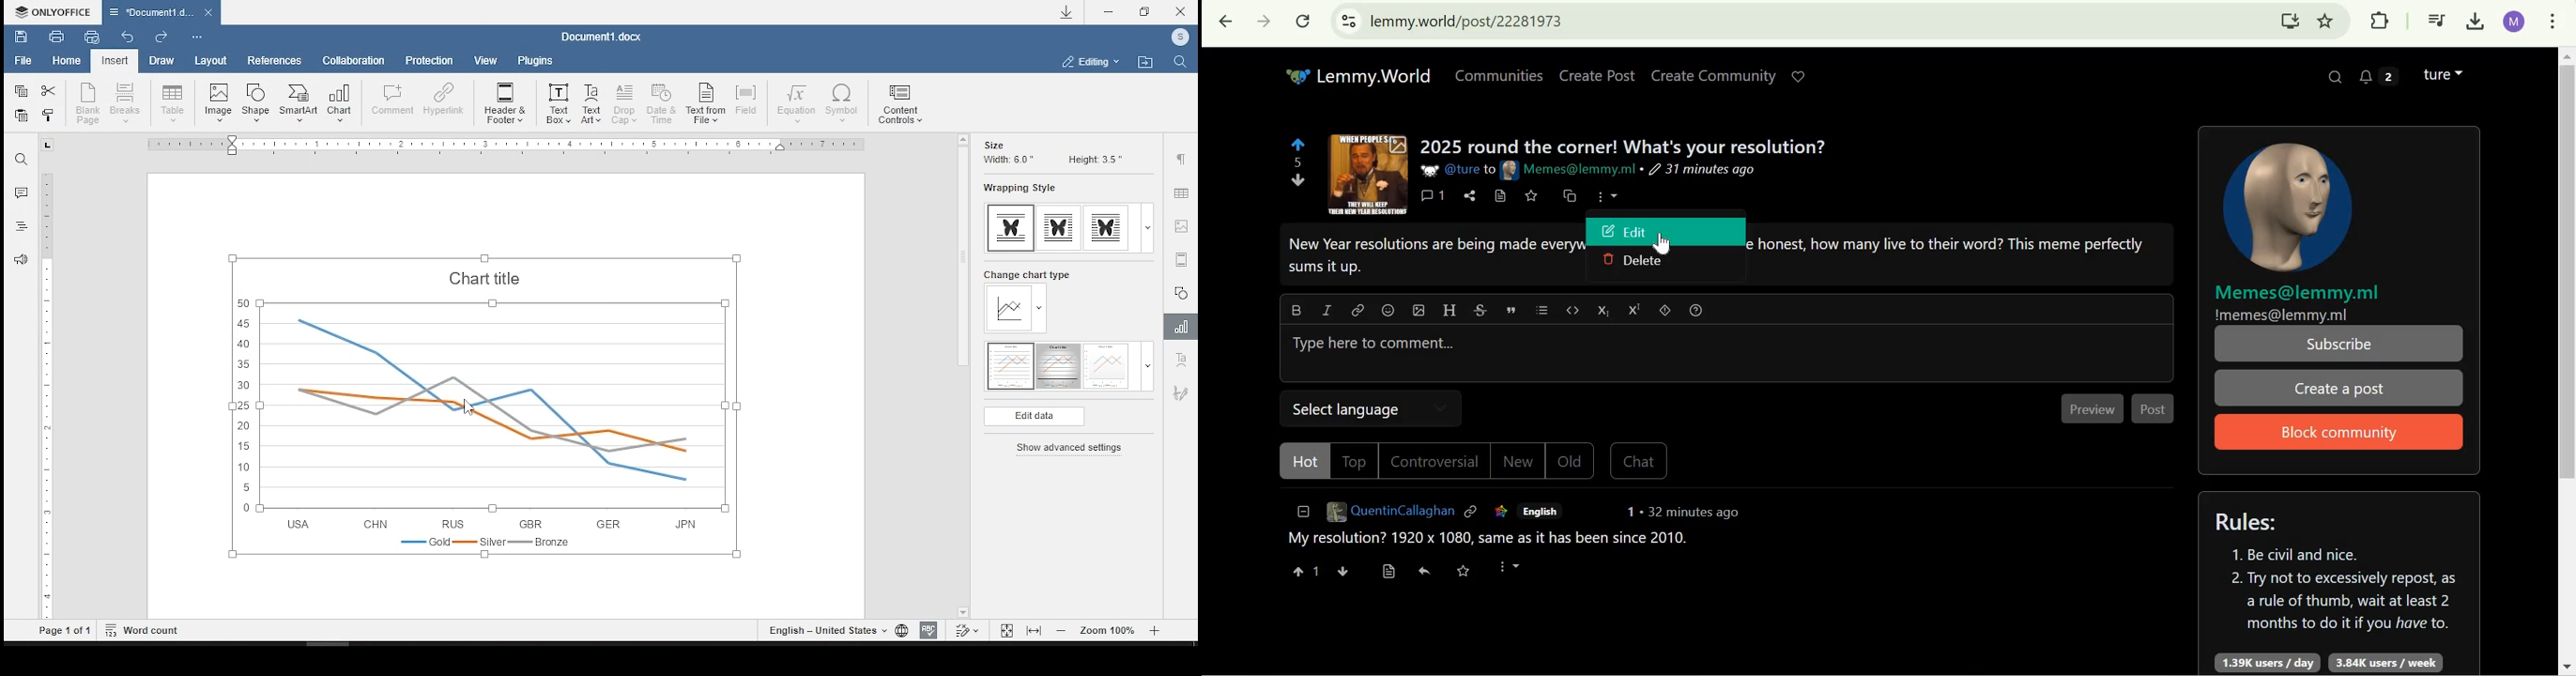 The width and height of the screenshot is (2576, 700). What do you see at coordinates (1147, 11) in the screenshot?
I see `restore` at bounding box center [1147, 11].